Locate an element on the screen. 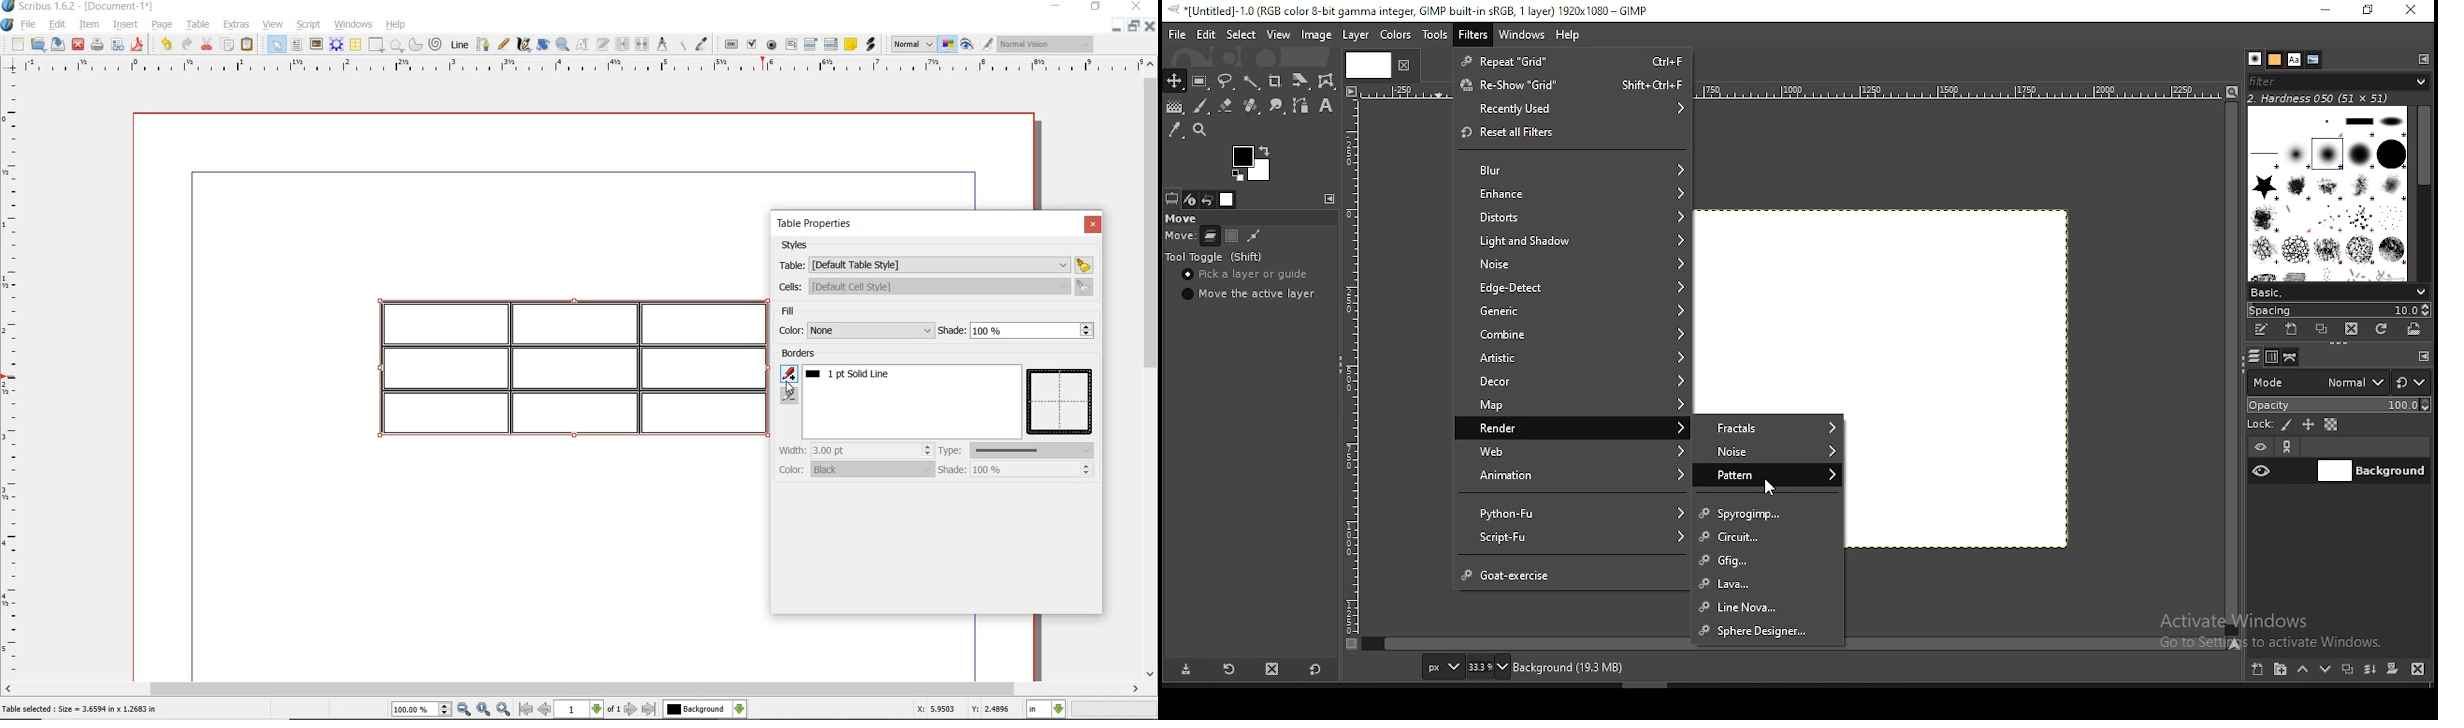  rectangular selection tool is located at coordinates (1201, 82).